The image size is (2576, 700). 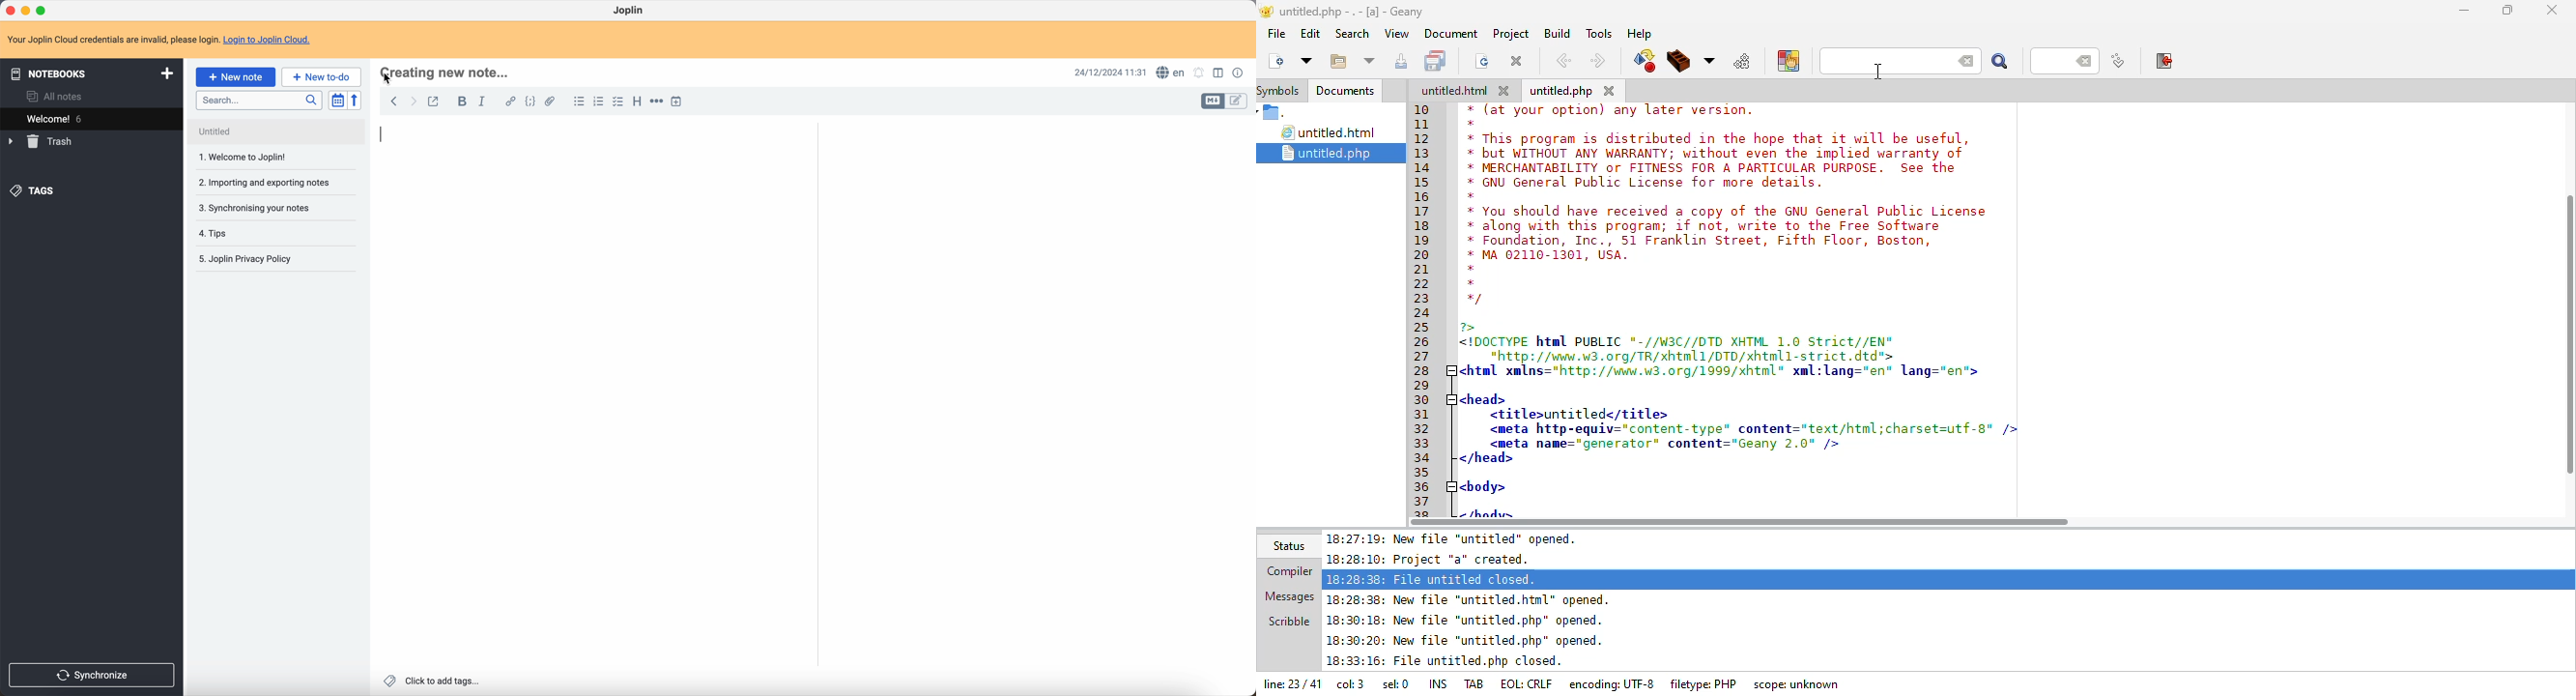 I want to click on save, so click(x=1438, y=61).